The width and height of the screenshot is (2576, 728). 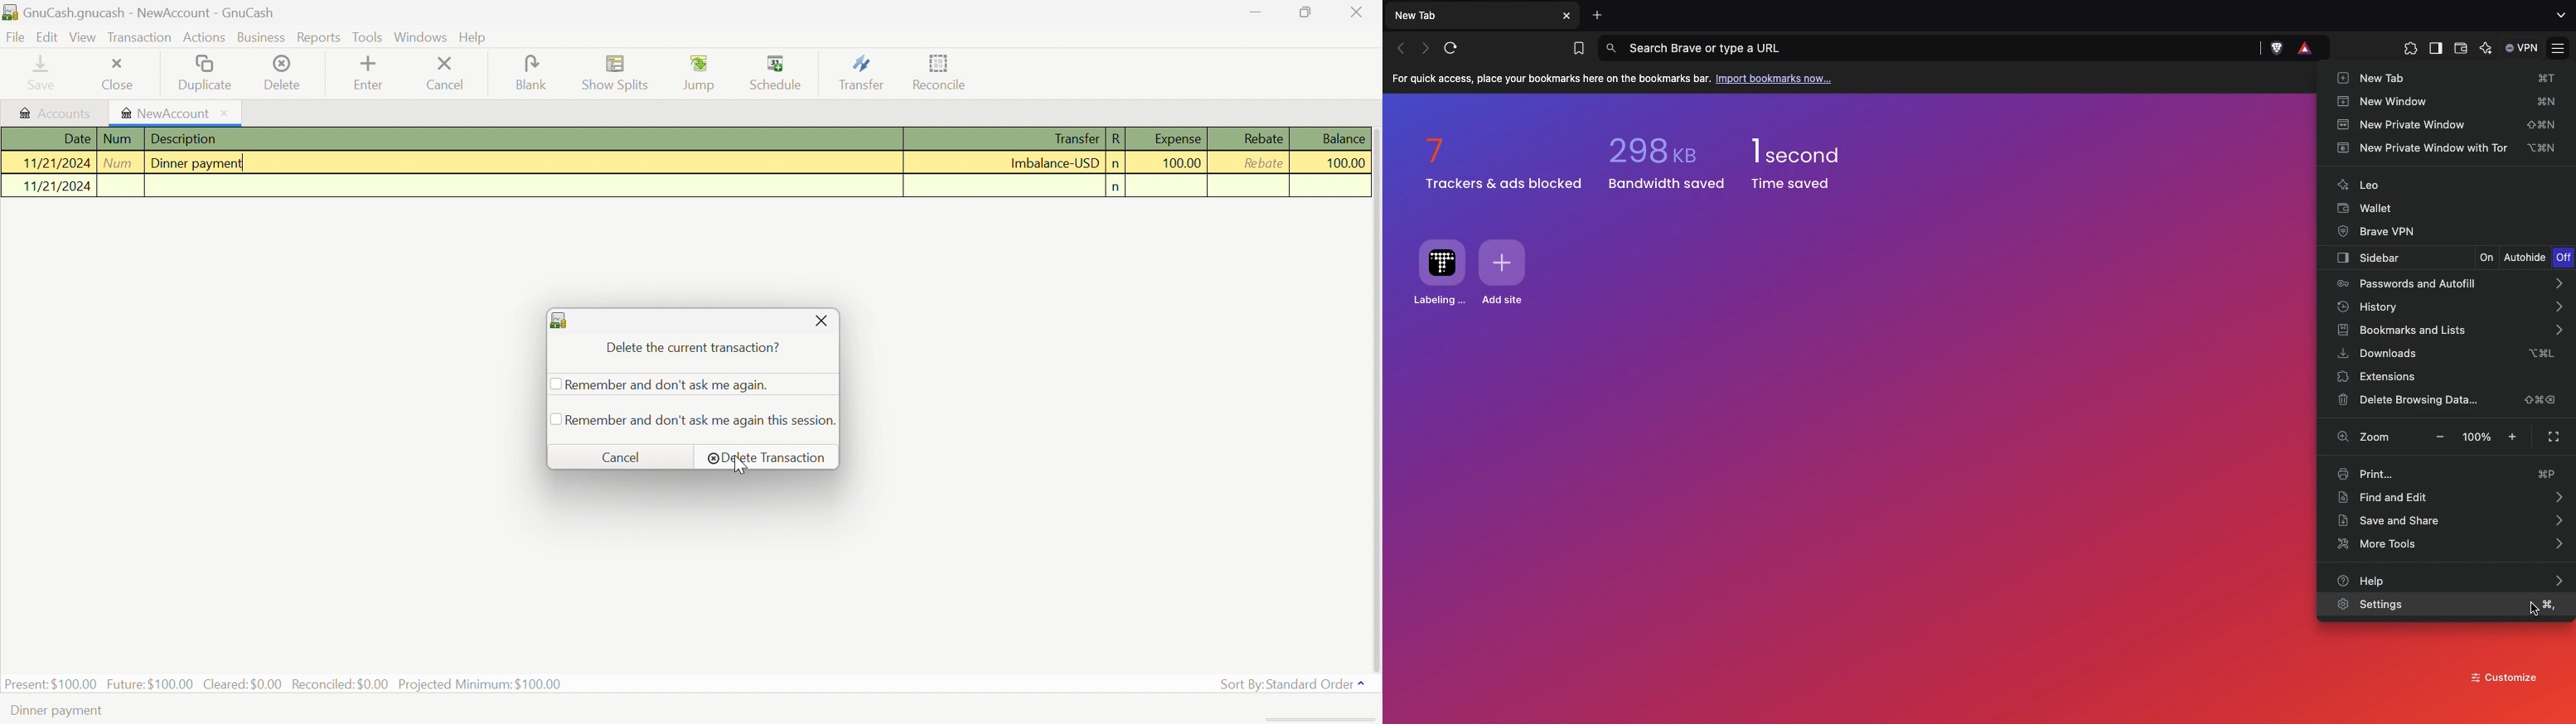 What do you see at coordinates (1262, 139) in the screenshot?
I see `Rebate` at bounding box center [1262, 139].